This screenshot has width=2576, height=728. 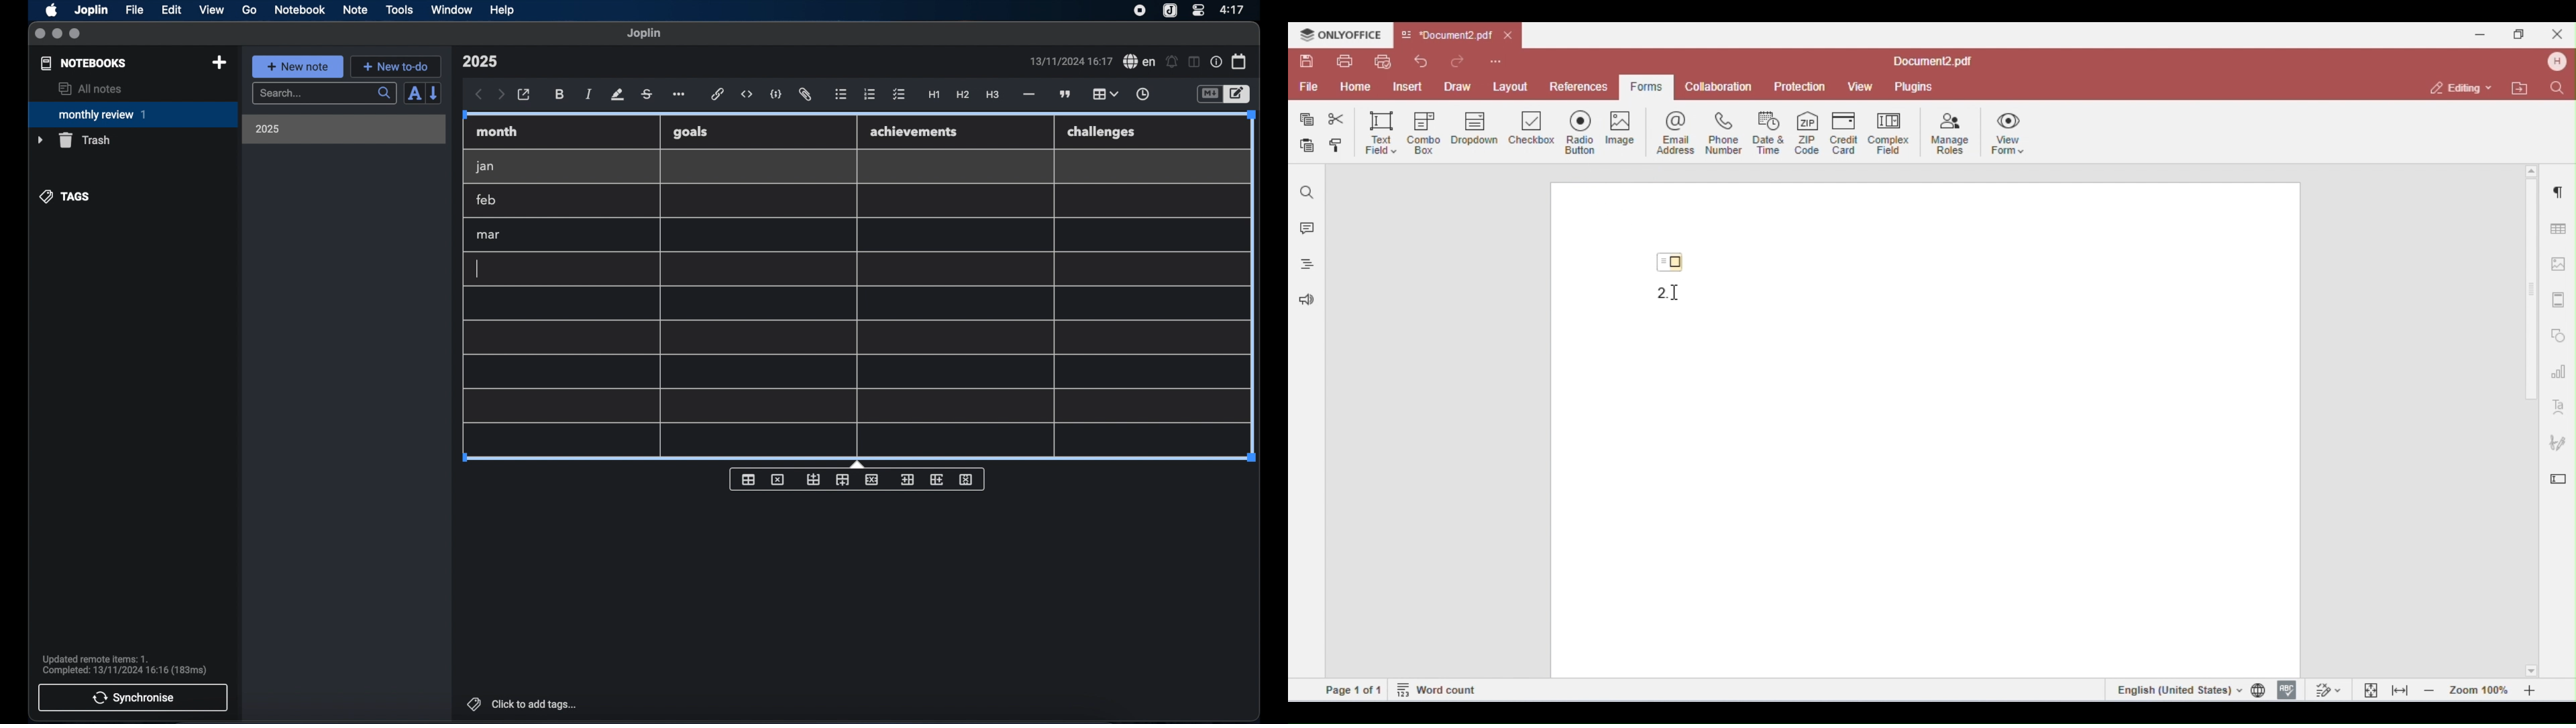 What do you see at coordinates (1195, 62) in the screenshot?
I see `toggle editor layout` at bounding box center [1195, 62].